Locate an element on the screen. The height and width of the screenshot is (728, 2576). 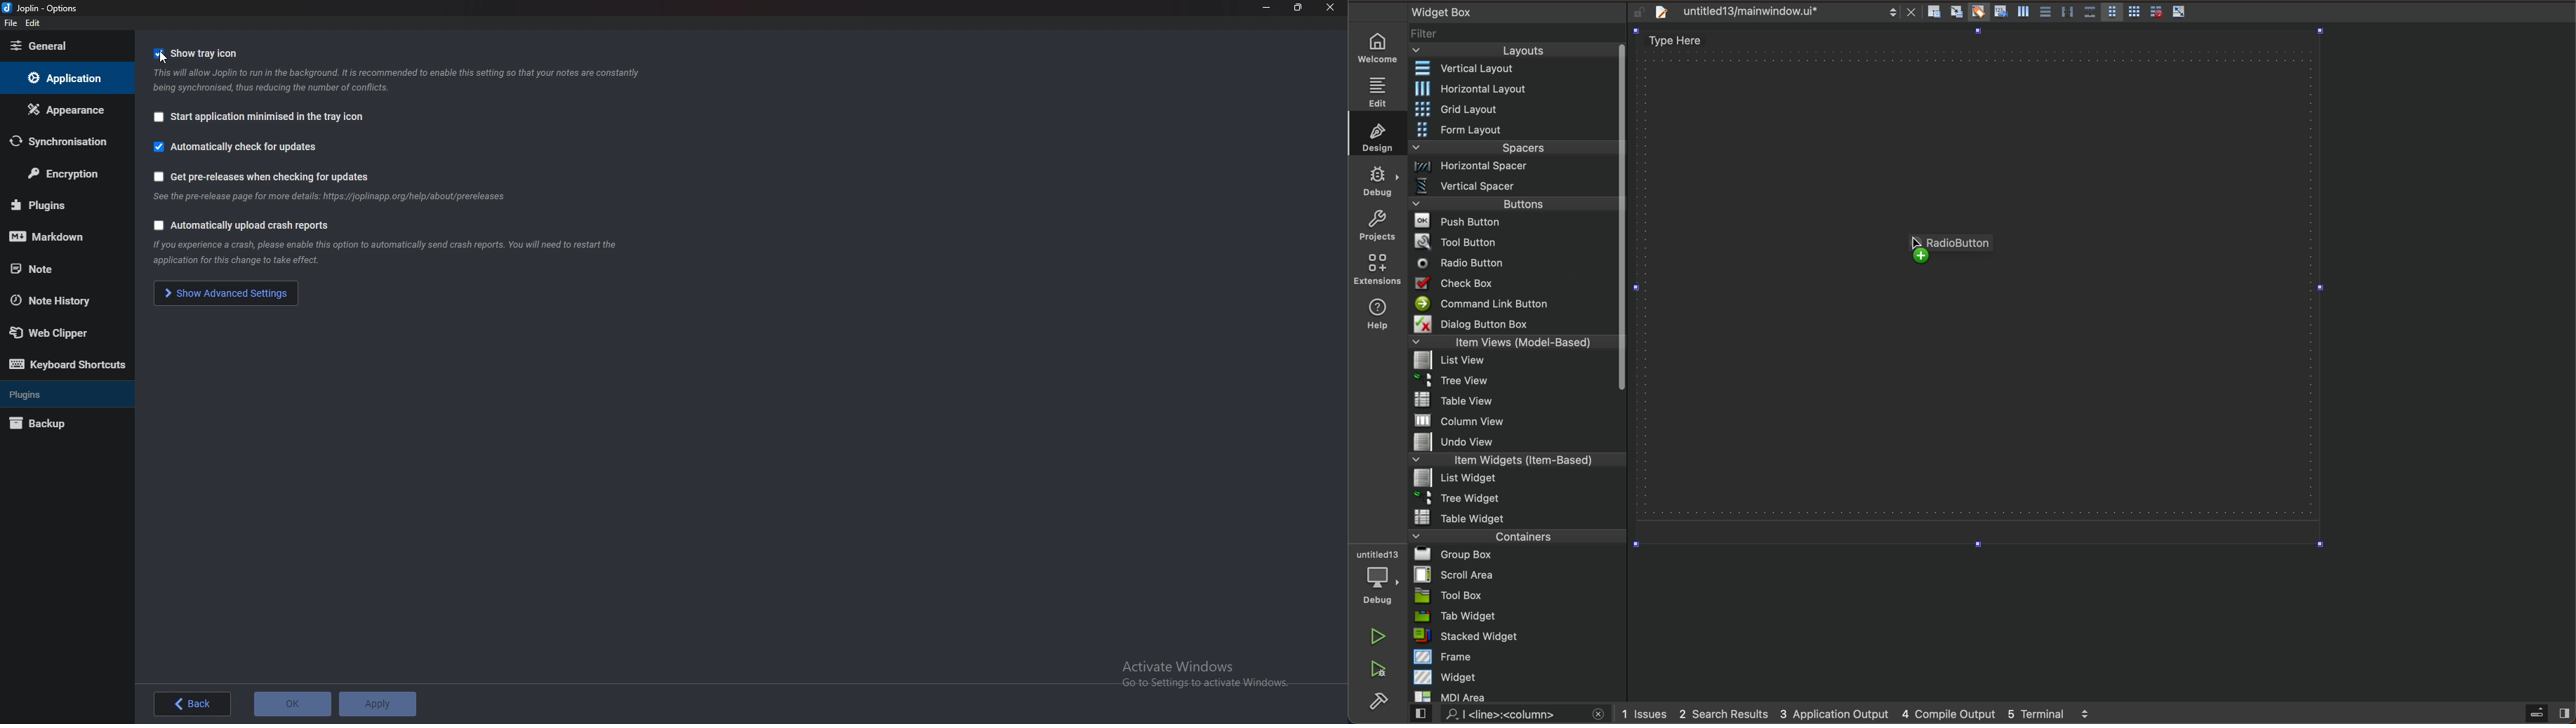
layouts is located at coordinates (1514, 54).